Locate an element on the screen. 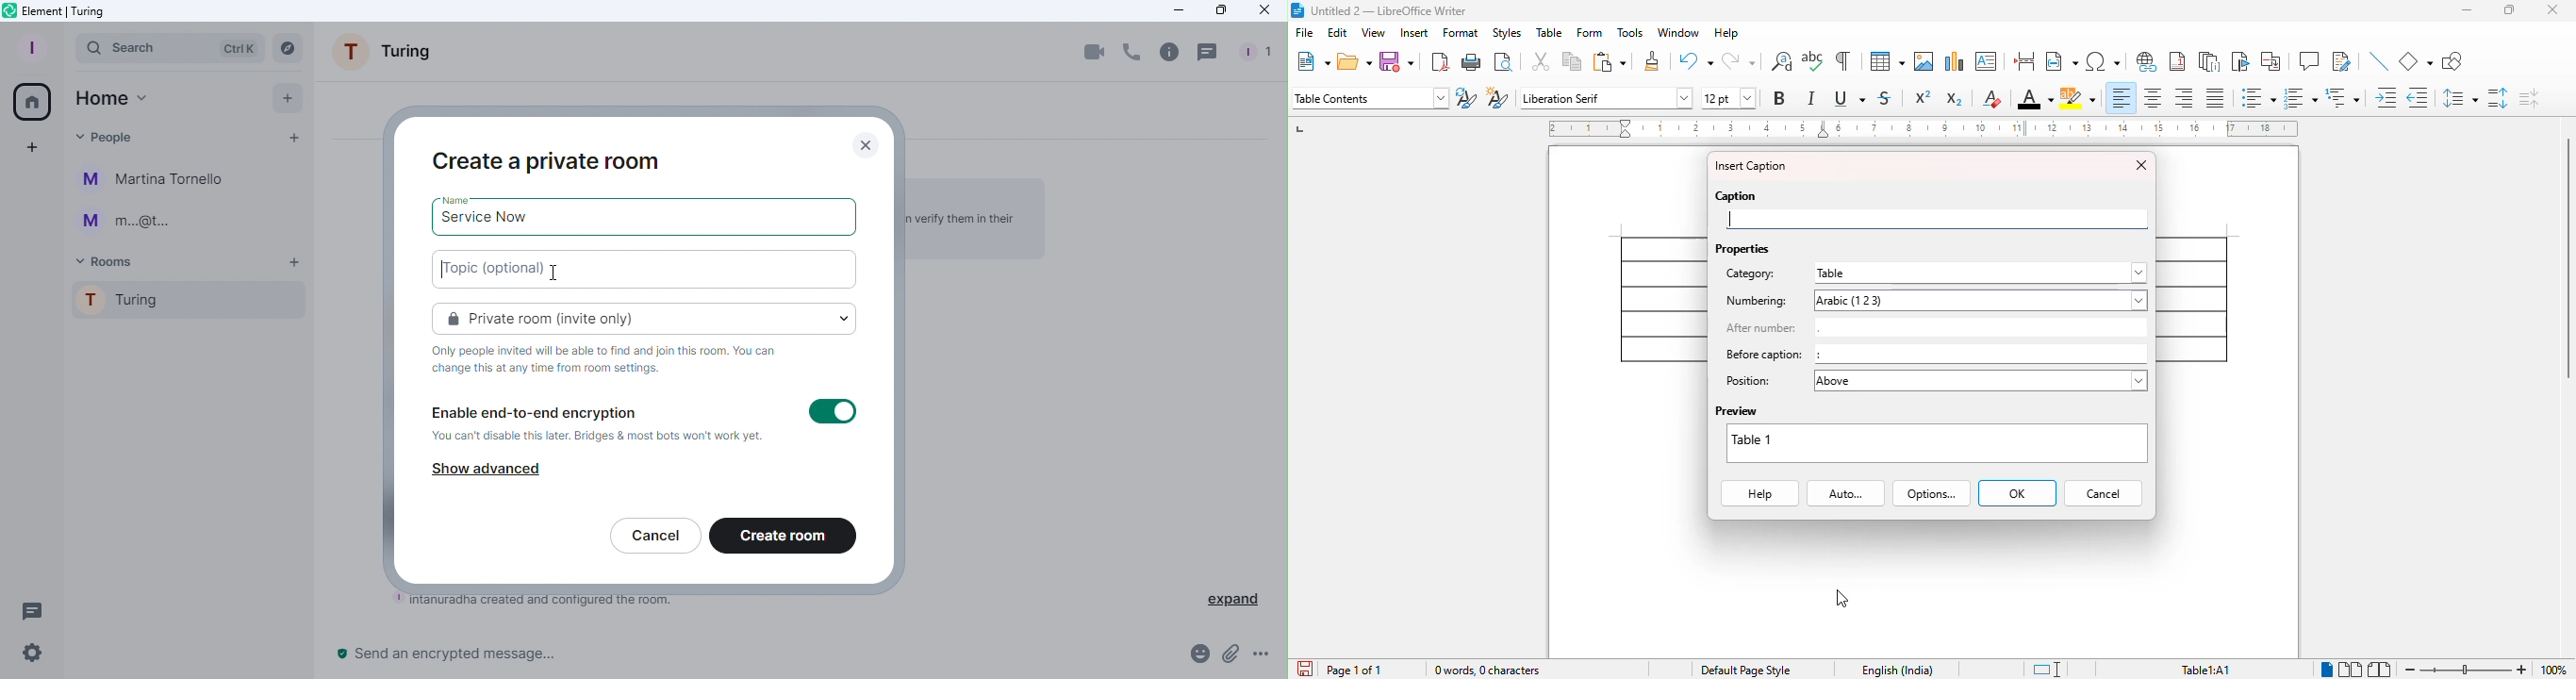 Image resolution: width=2576 pixels, height=700 pixels. zoom in is located at coordinates (2523, 670).